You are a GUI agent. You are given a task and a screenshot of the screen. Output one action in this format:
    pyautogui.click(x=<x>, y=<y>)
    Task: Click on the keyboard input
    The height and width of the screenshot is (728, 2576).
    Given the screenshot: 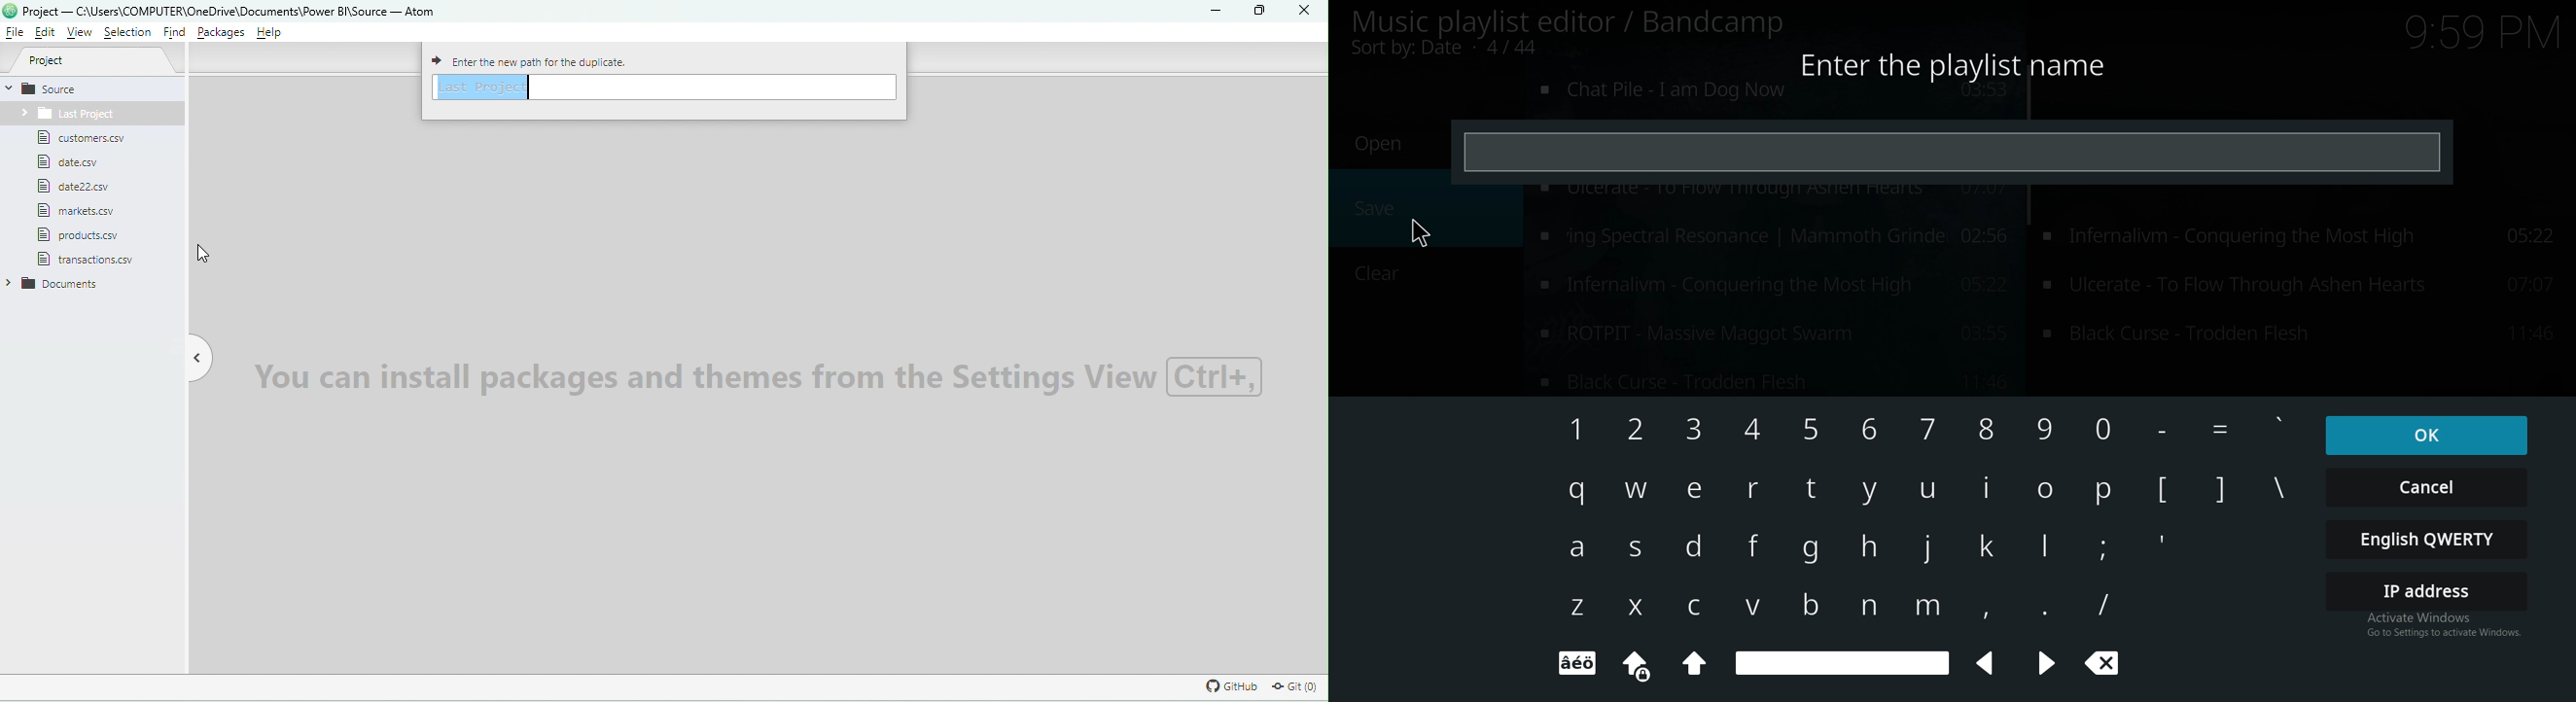 What is the action you would take?
    pyautogui.click(x=1709, y=609)
    